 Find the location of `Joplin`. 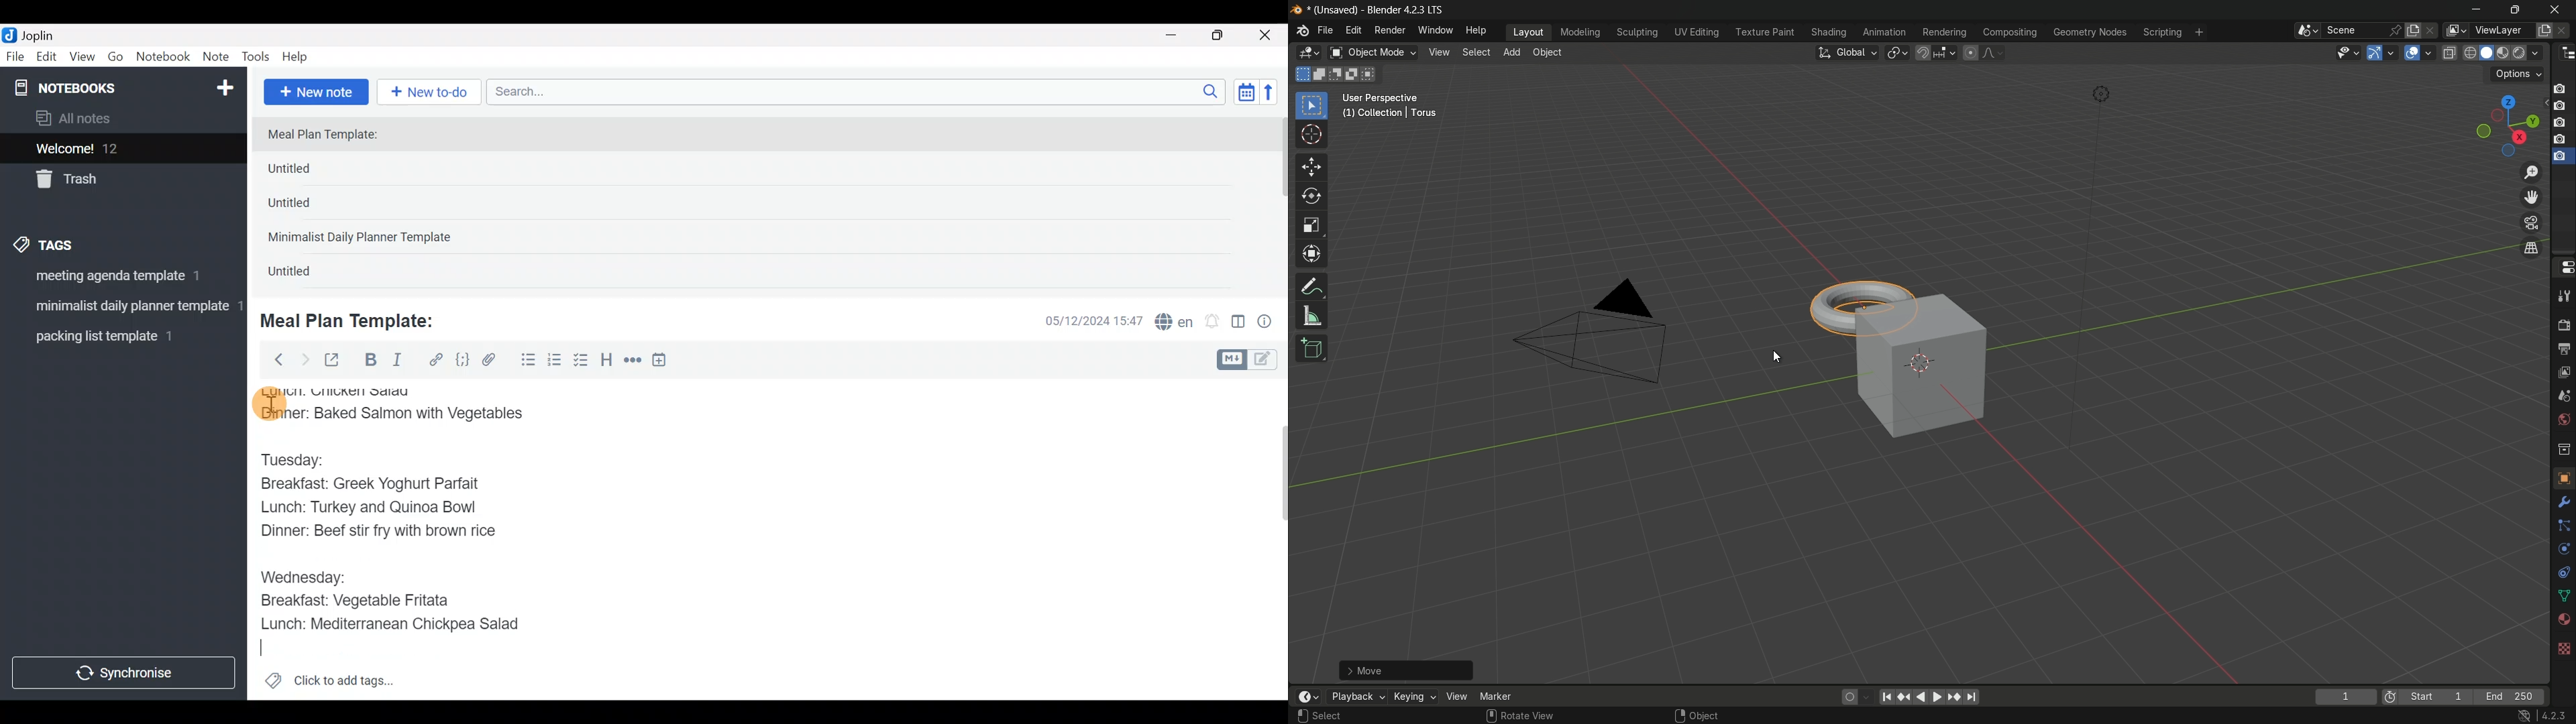

Joplin is located at coordinates (46, 34).